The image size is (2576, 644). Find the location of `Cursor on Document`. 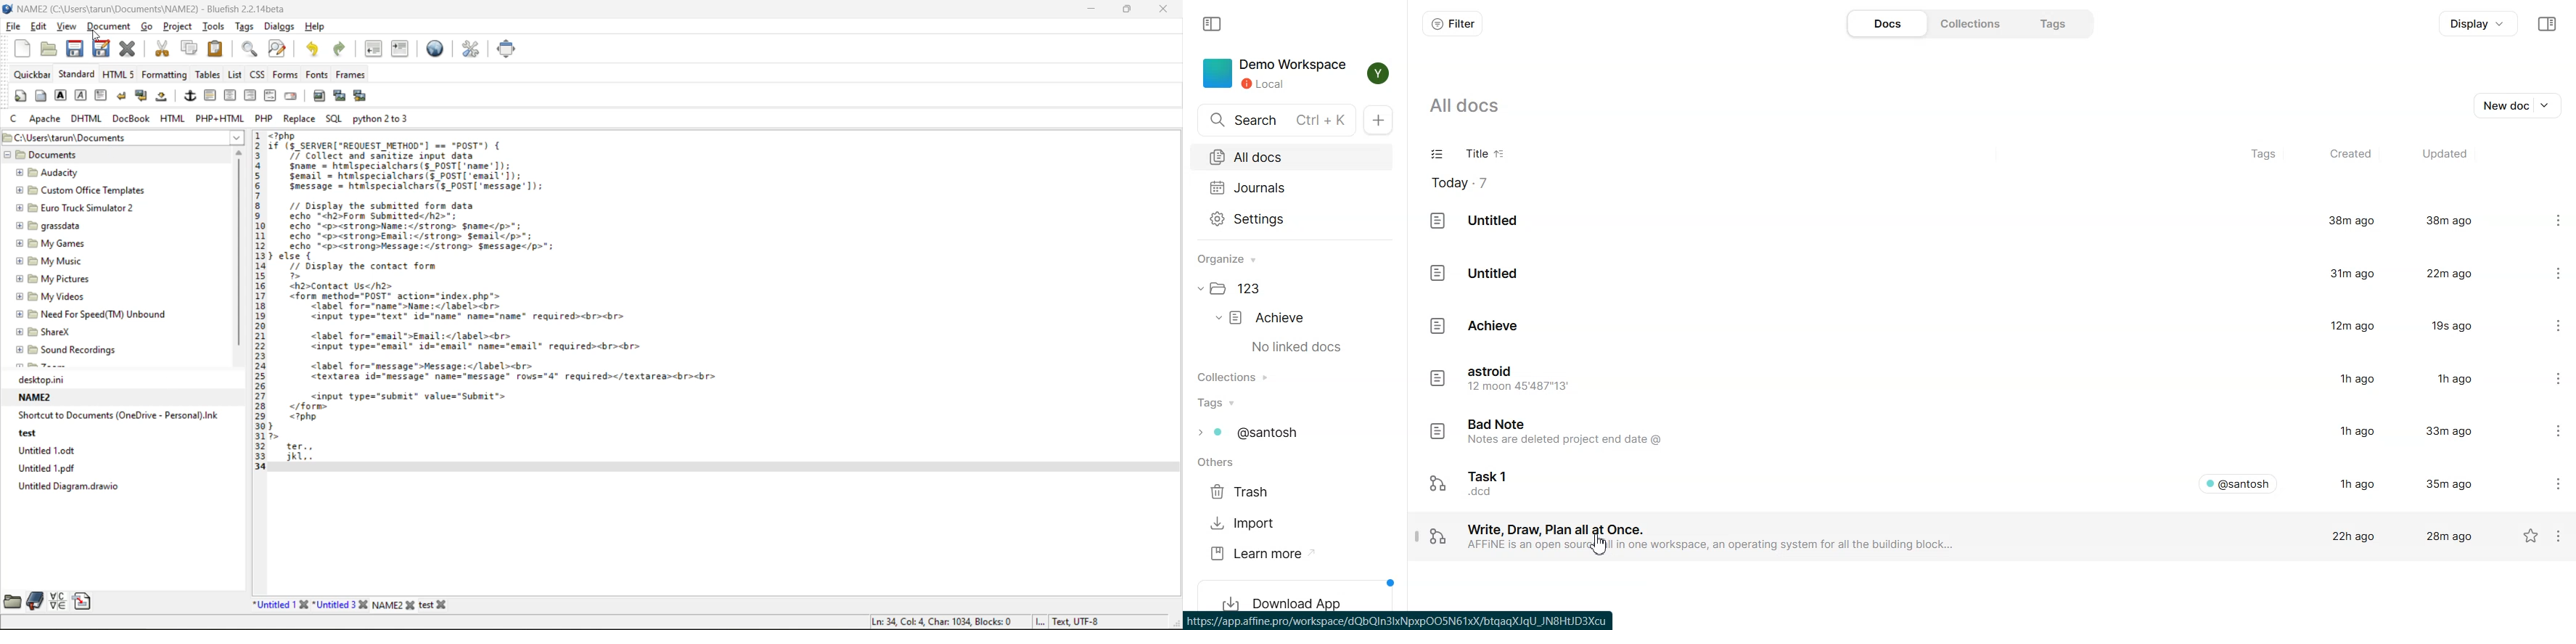

Cursor on Document is located at coordinates (97, 35).